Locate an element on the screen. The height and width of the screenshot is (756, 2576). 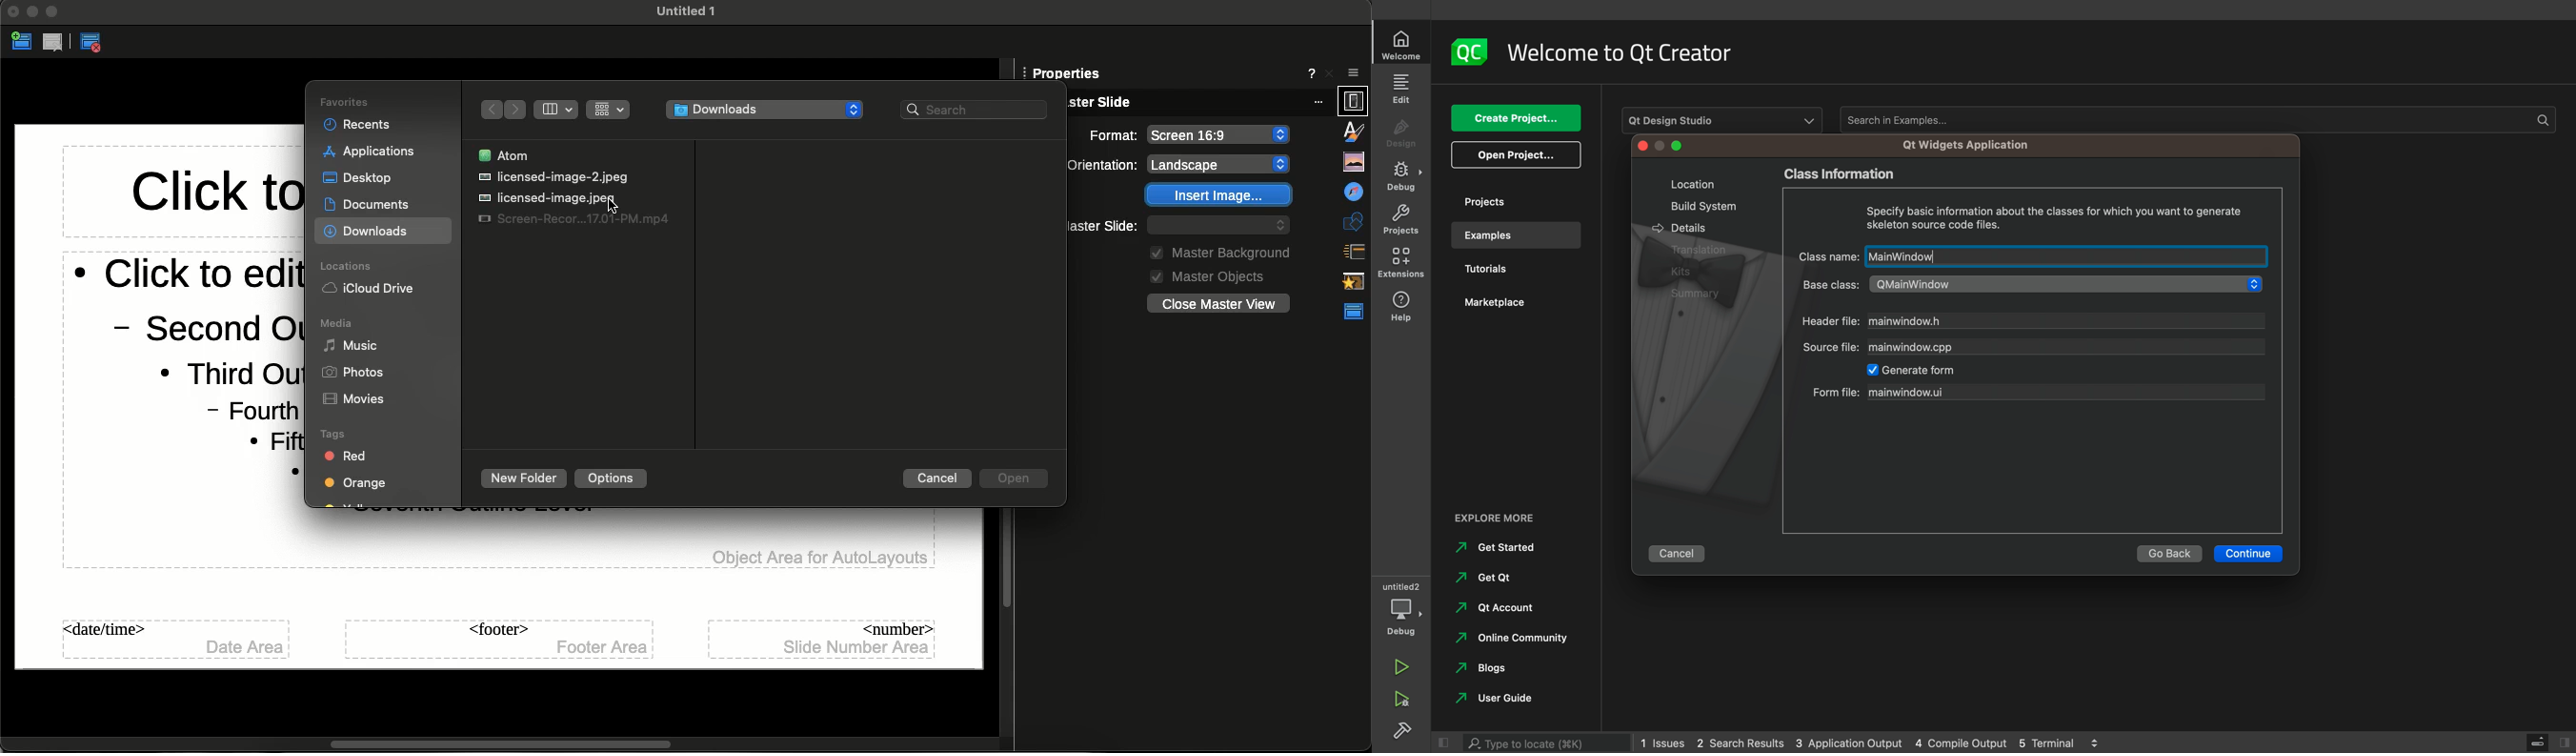
New folder is located at coordinates (523, 478).